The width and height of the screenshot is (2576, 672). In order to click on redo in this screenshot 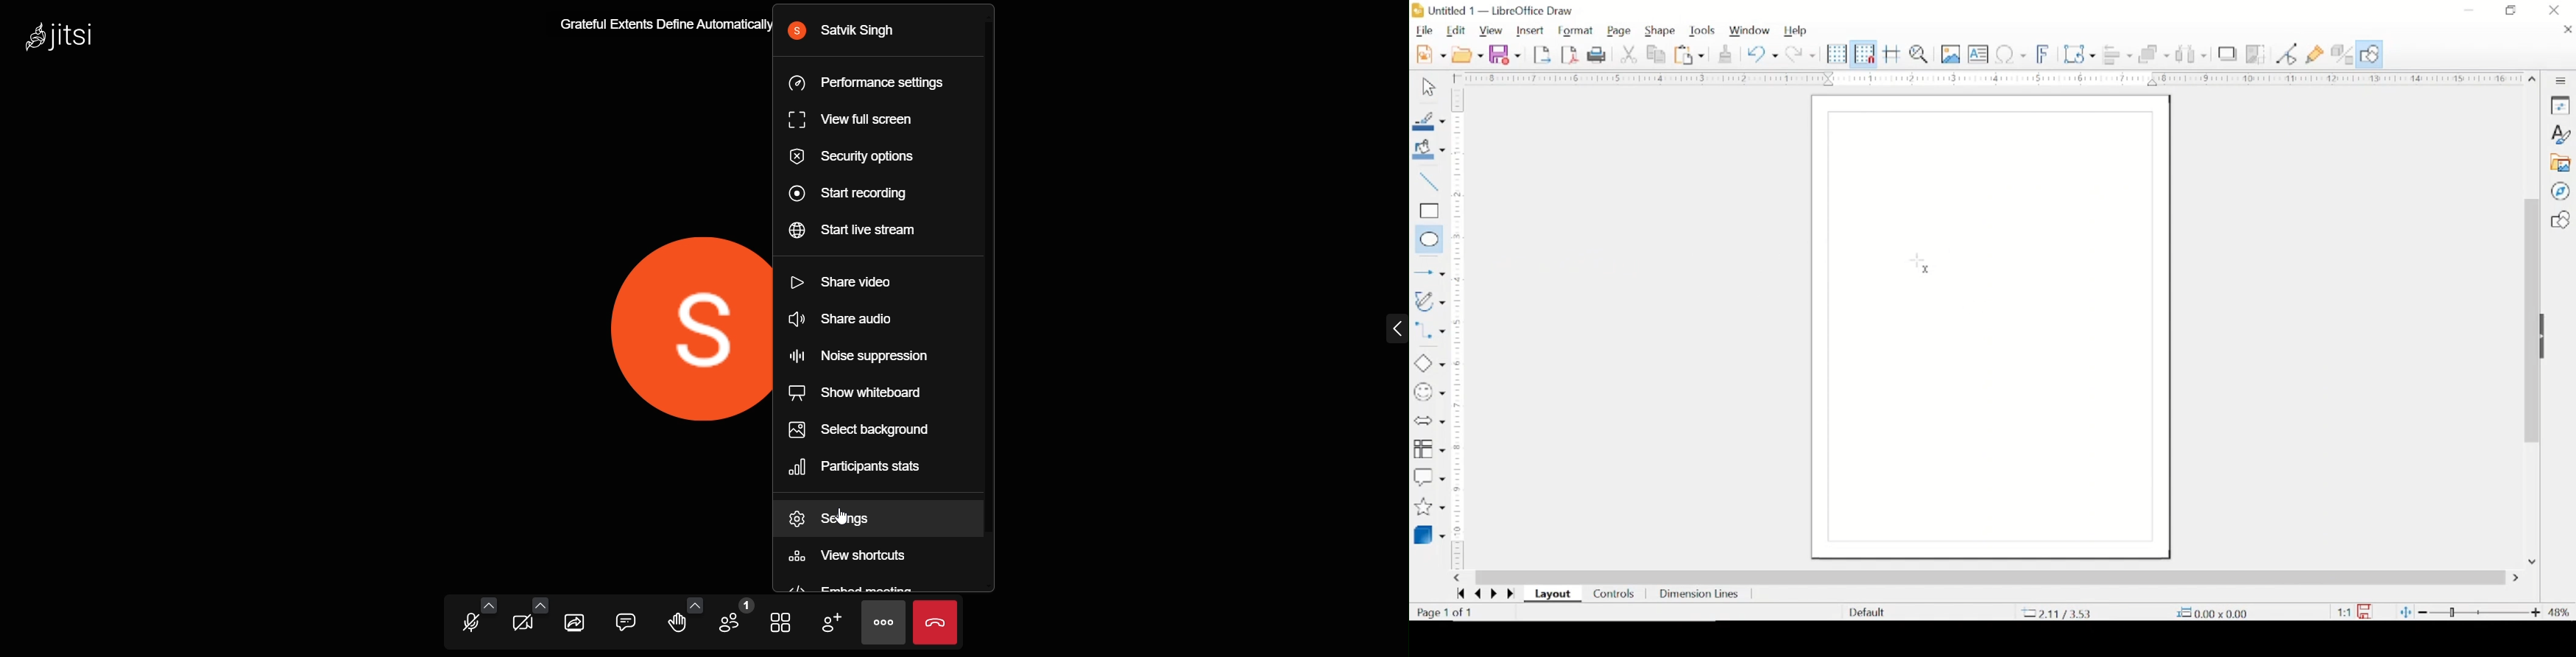, I will do `click(1801, 54)`.